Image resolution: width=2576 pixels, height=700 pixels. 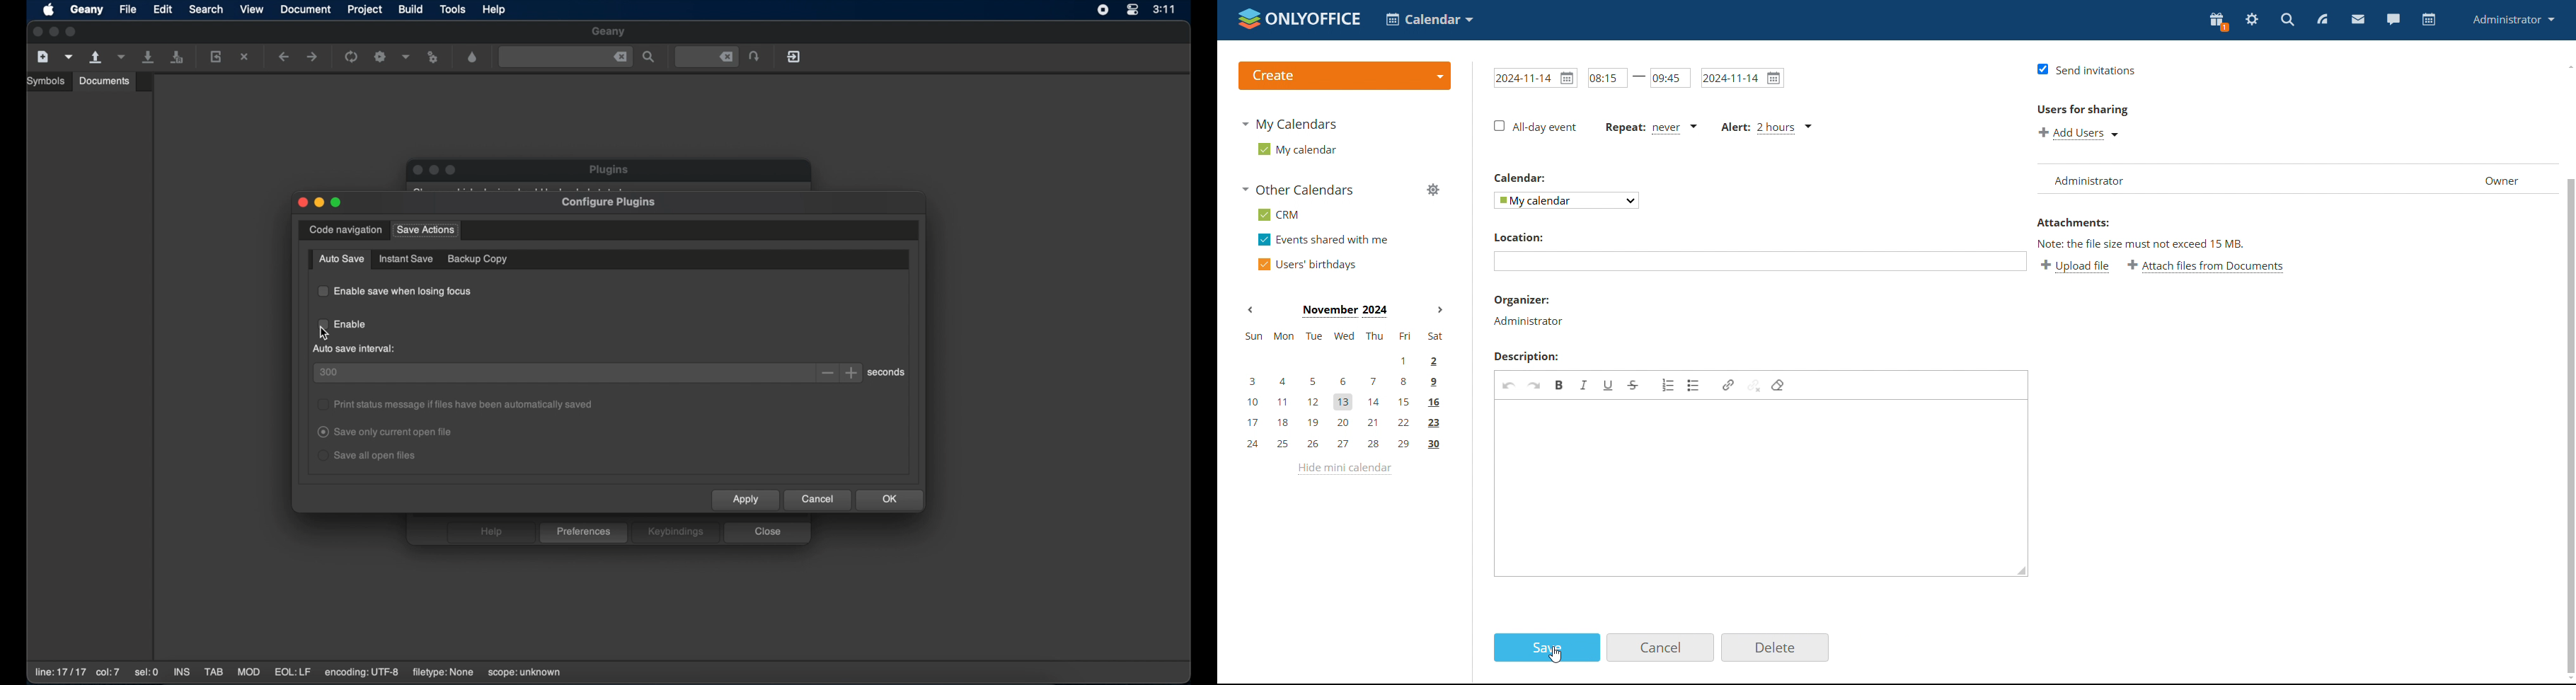 What do you see at coordinates (1299, 20) in the screenshot?
I see `logo` at bounding box center [1299, 20].